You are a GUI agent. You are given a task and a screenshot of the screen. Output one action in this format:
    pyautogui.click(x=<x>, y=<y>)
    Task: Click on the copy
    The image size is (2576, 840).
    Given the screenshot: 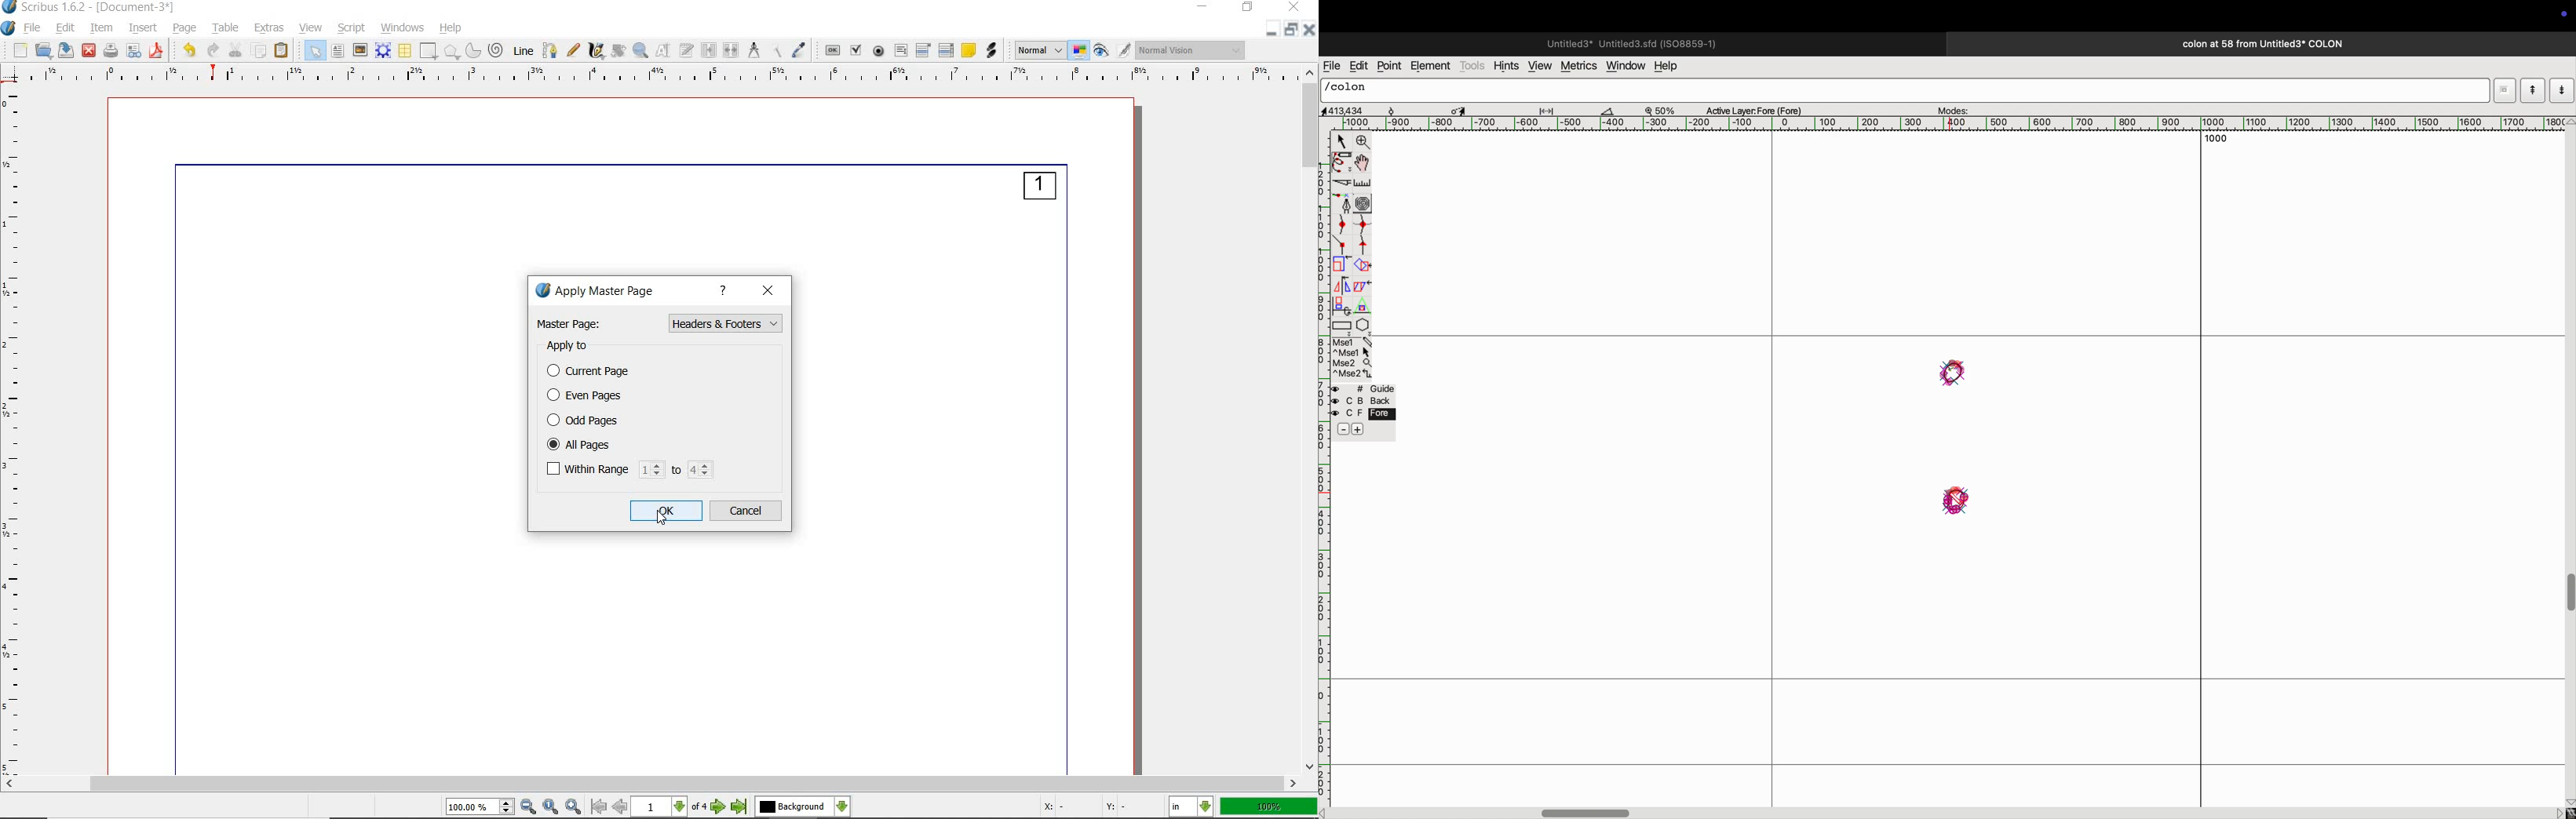 What is the action you would take?
    pyautogui.click(x=260, y=51)
    